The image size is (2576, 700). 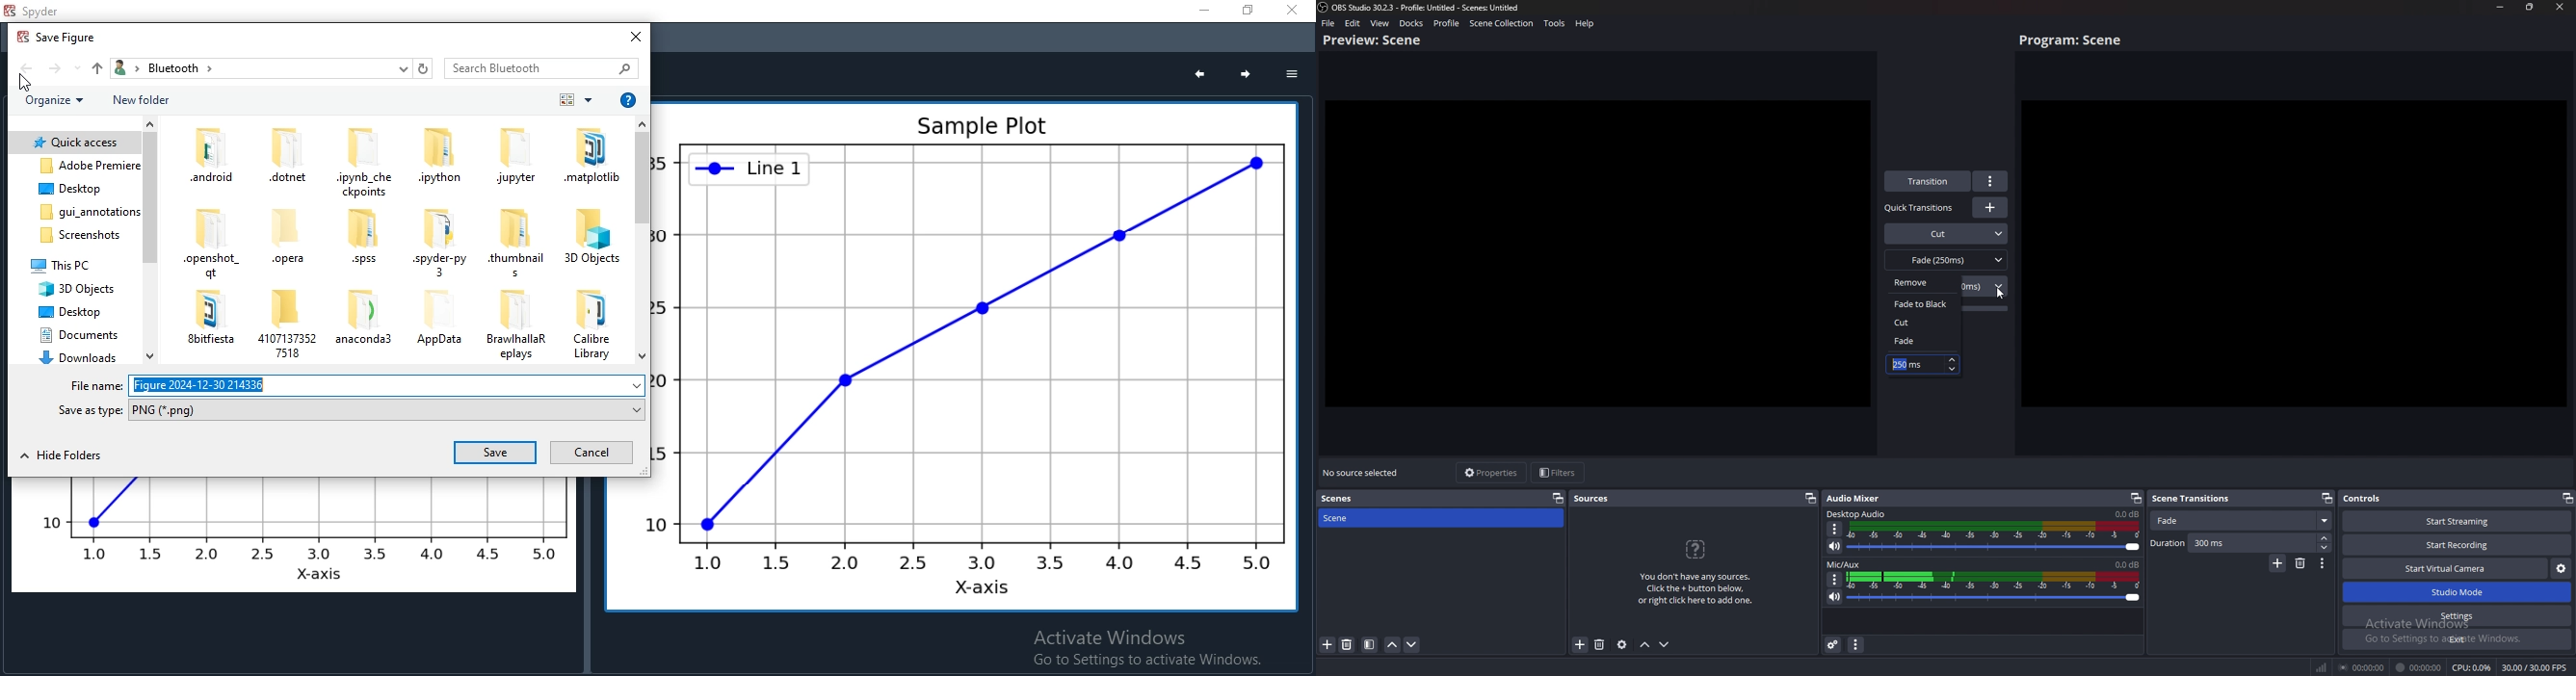 I want to click on files, so click(x=288, y=324).